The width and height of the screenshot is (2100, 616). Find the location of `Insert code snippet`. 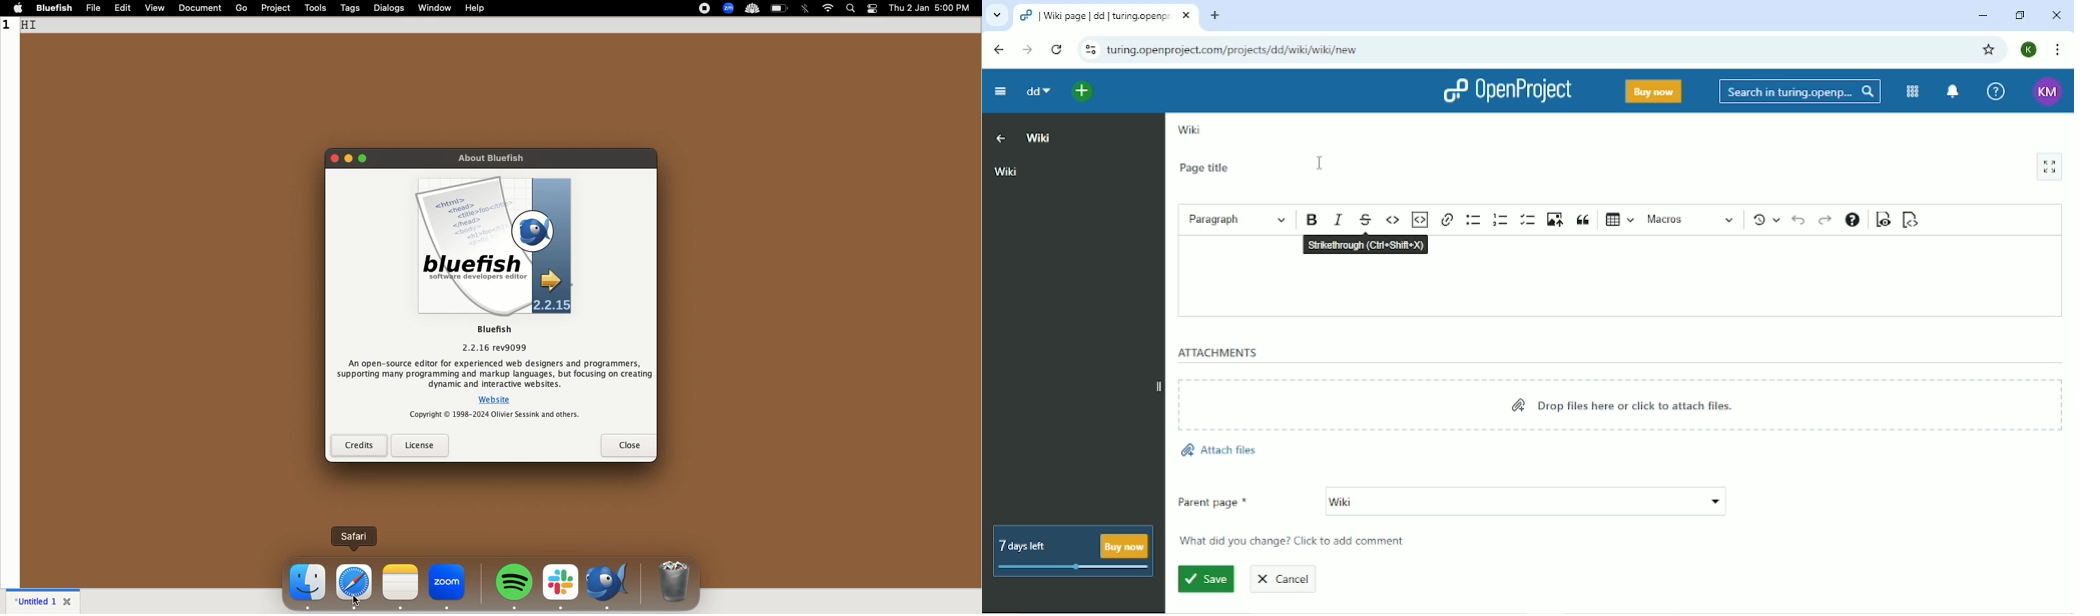

Insert code snippet is located at coordinates (1420, 220).